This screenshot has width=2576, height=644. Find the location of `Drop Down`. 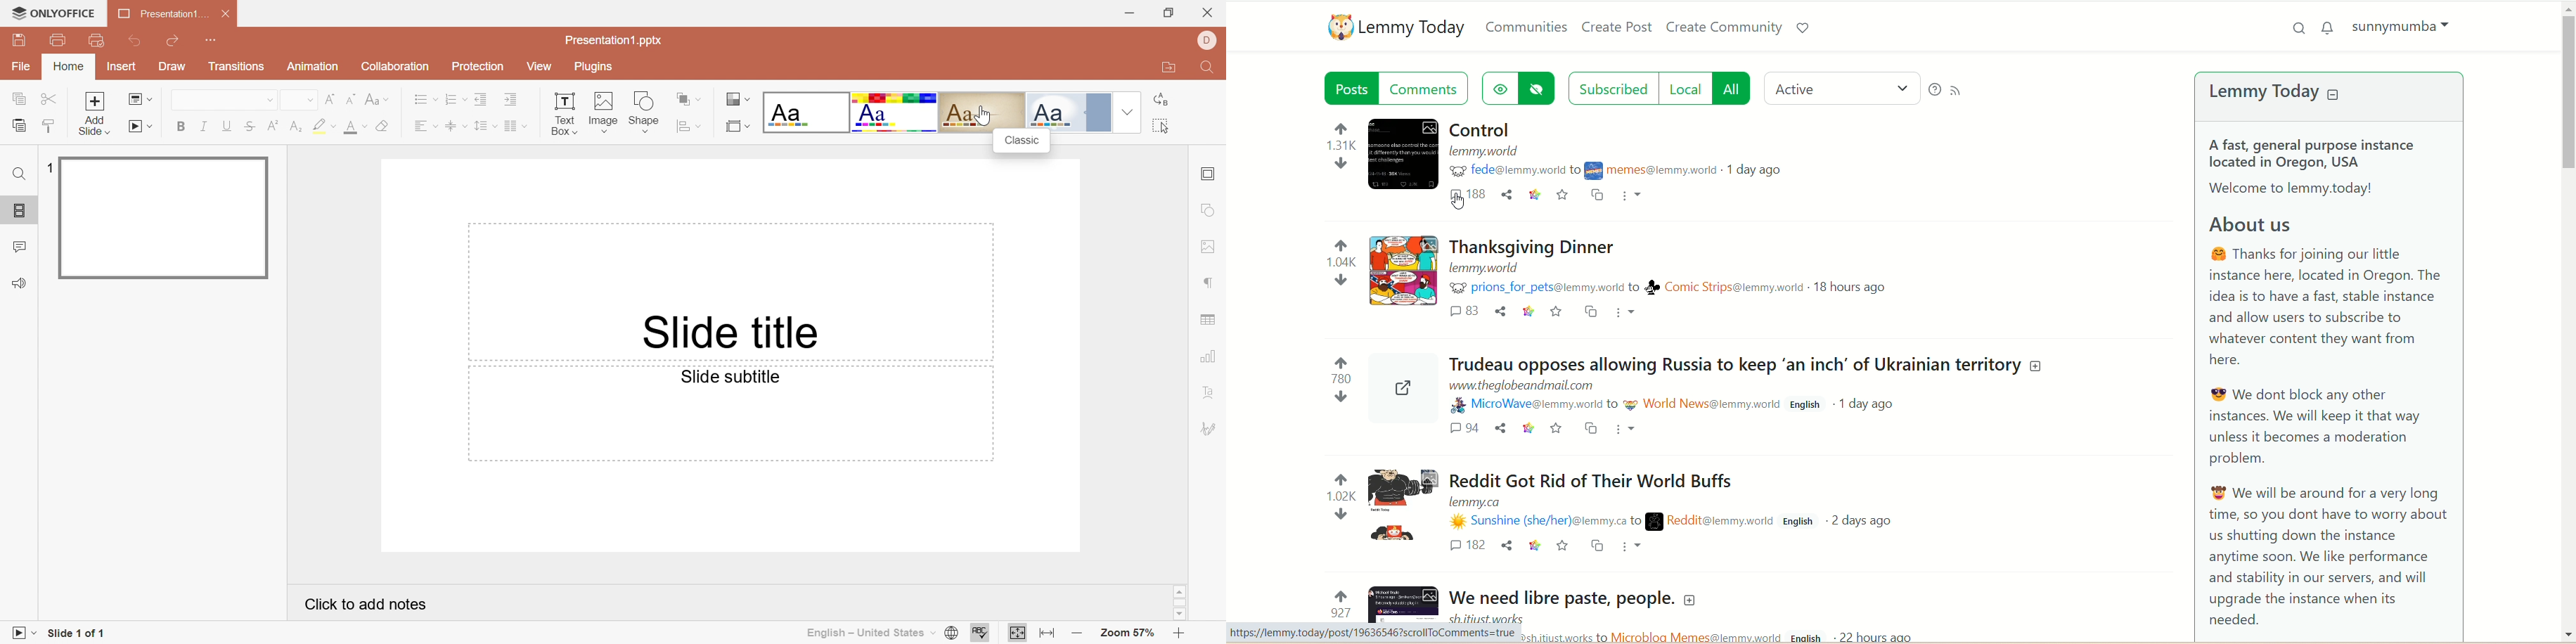

Drop Down is located at coordinates (749, 99).